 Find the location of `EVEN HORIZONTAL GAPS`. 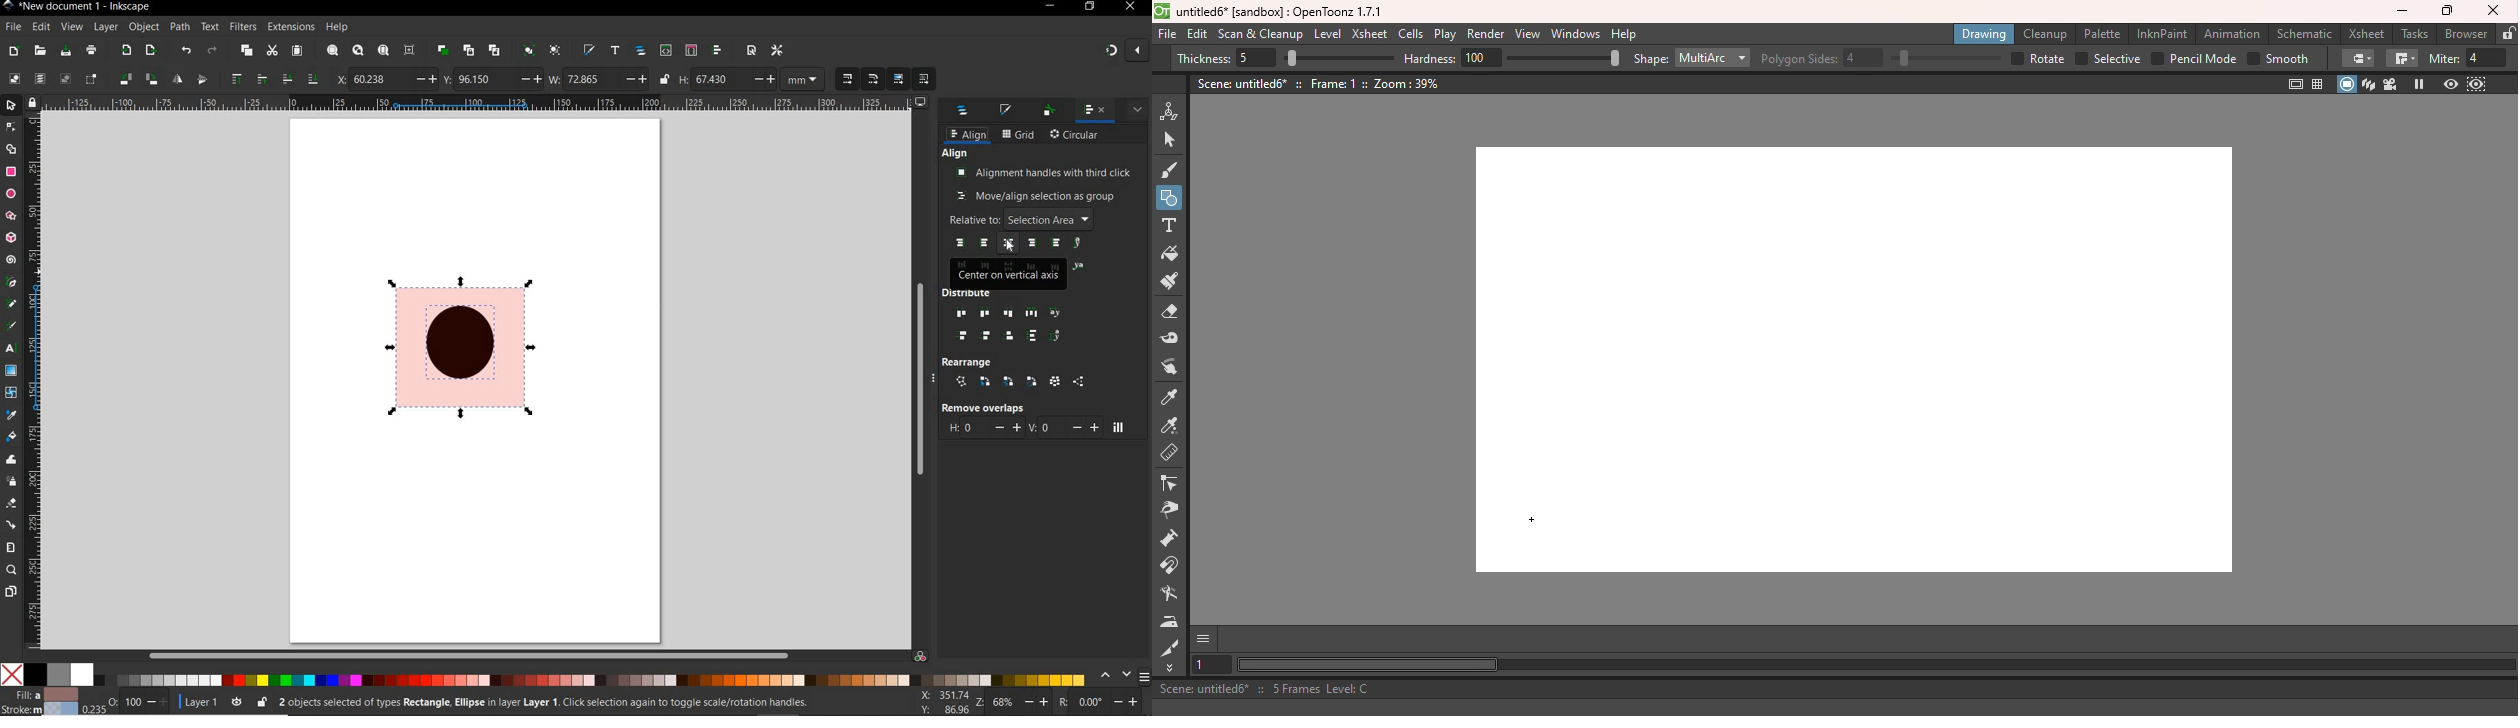

EVEN HORIZONTAL GAPS is located at coordinates (1032, 313).